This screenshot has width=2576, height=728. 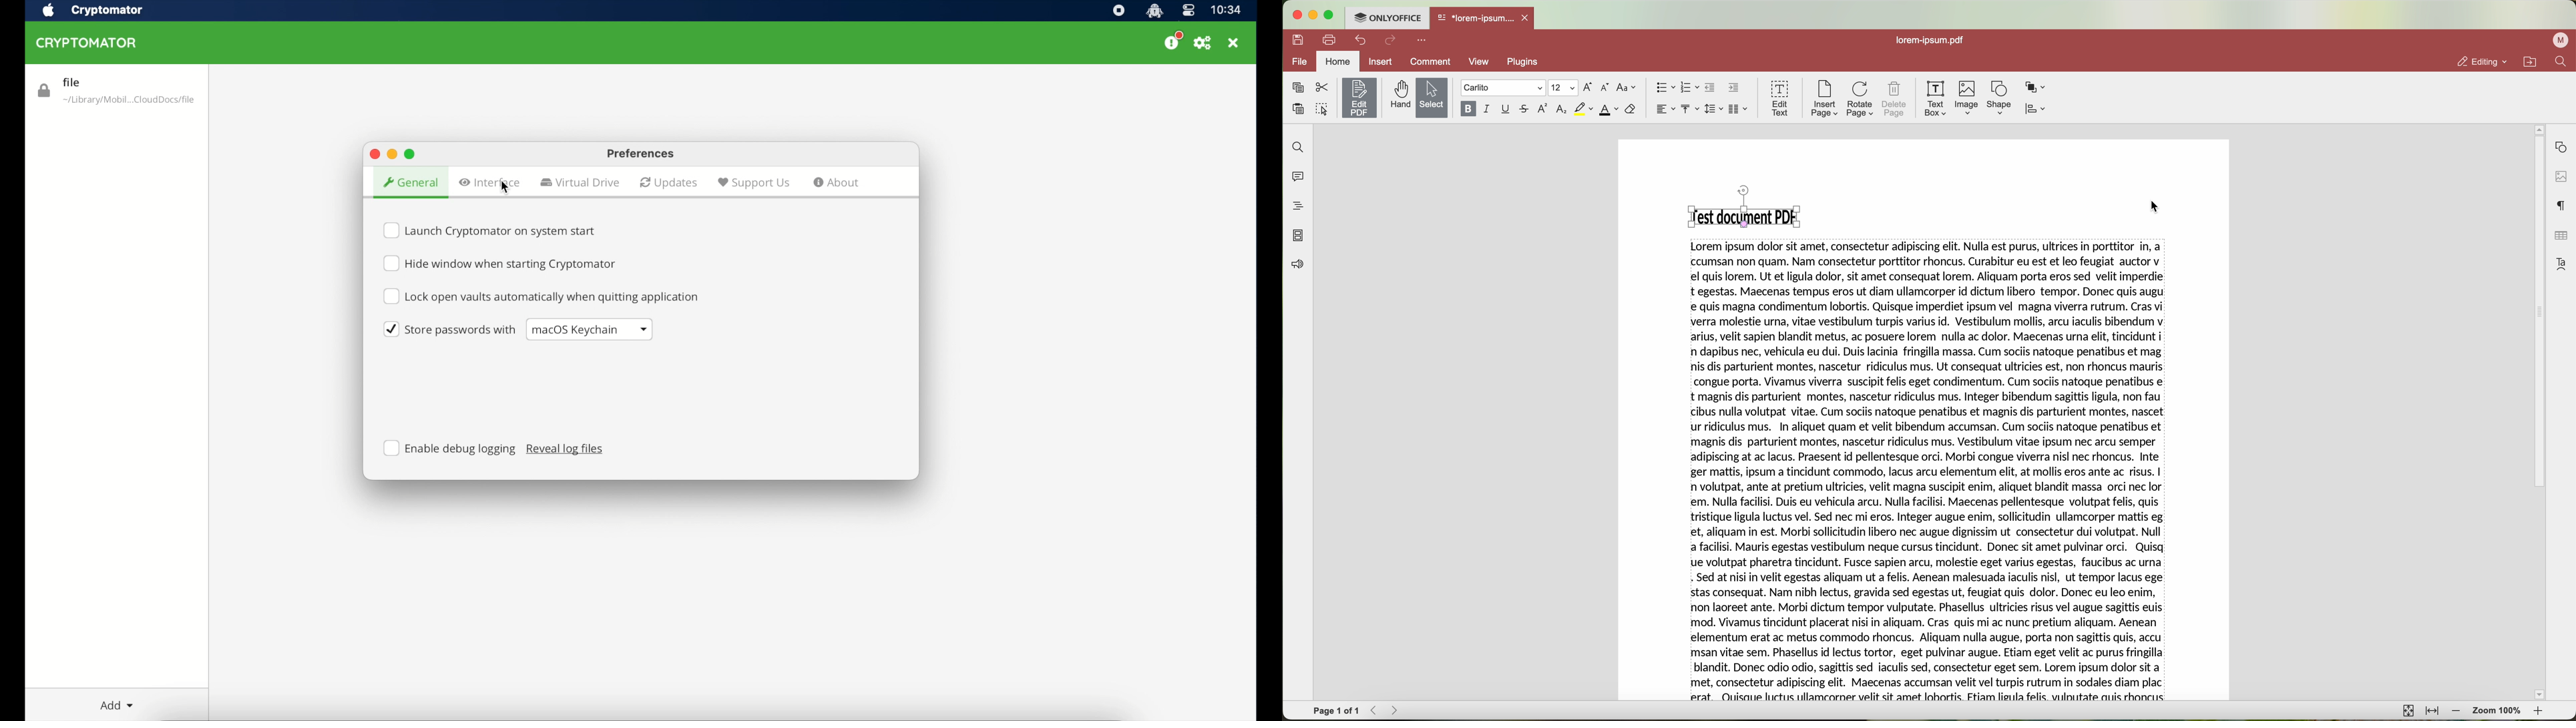 I want to click on scrollbar, so click(x=2538, y=408).